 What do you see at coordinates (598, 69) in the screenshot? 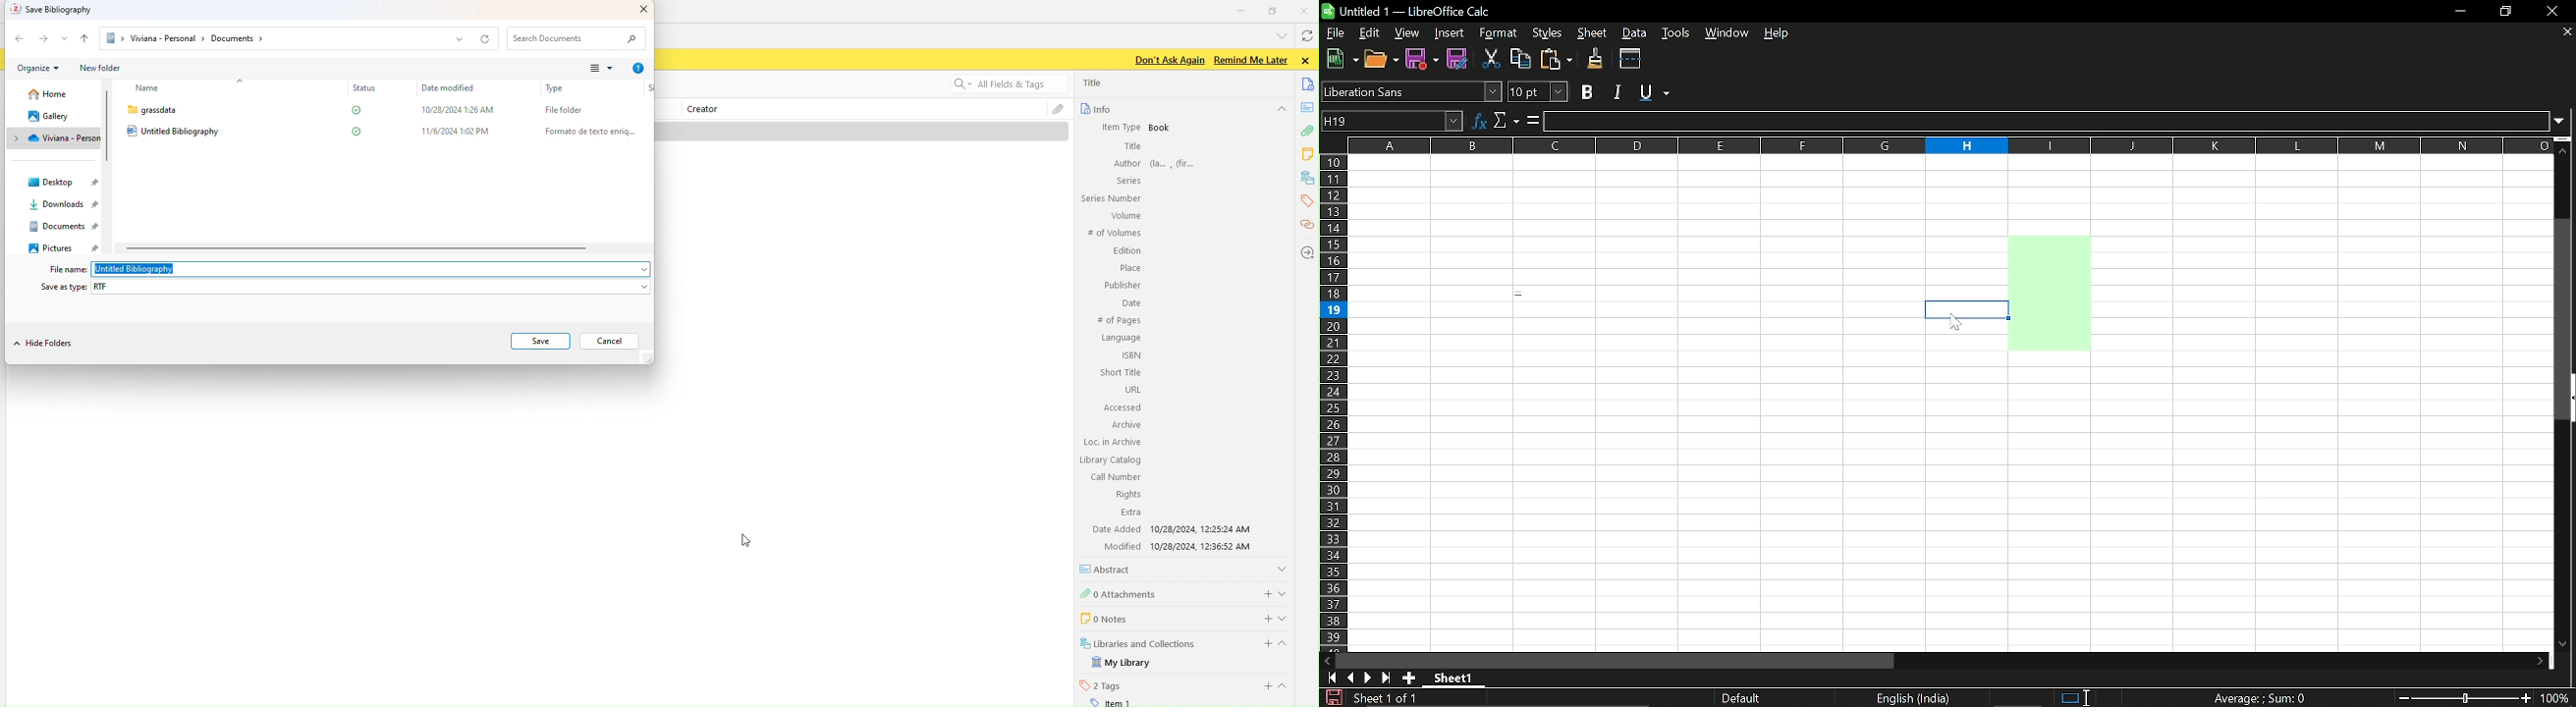
I see `View` at bounding box center [598, 69].